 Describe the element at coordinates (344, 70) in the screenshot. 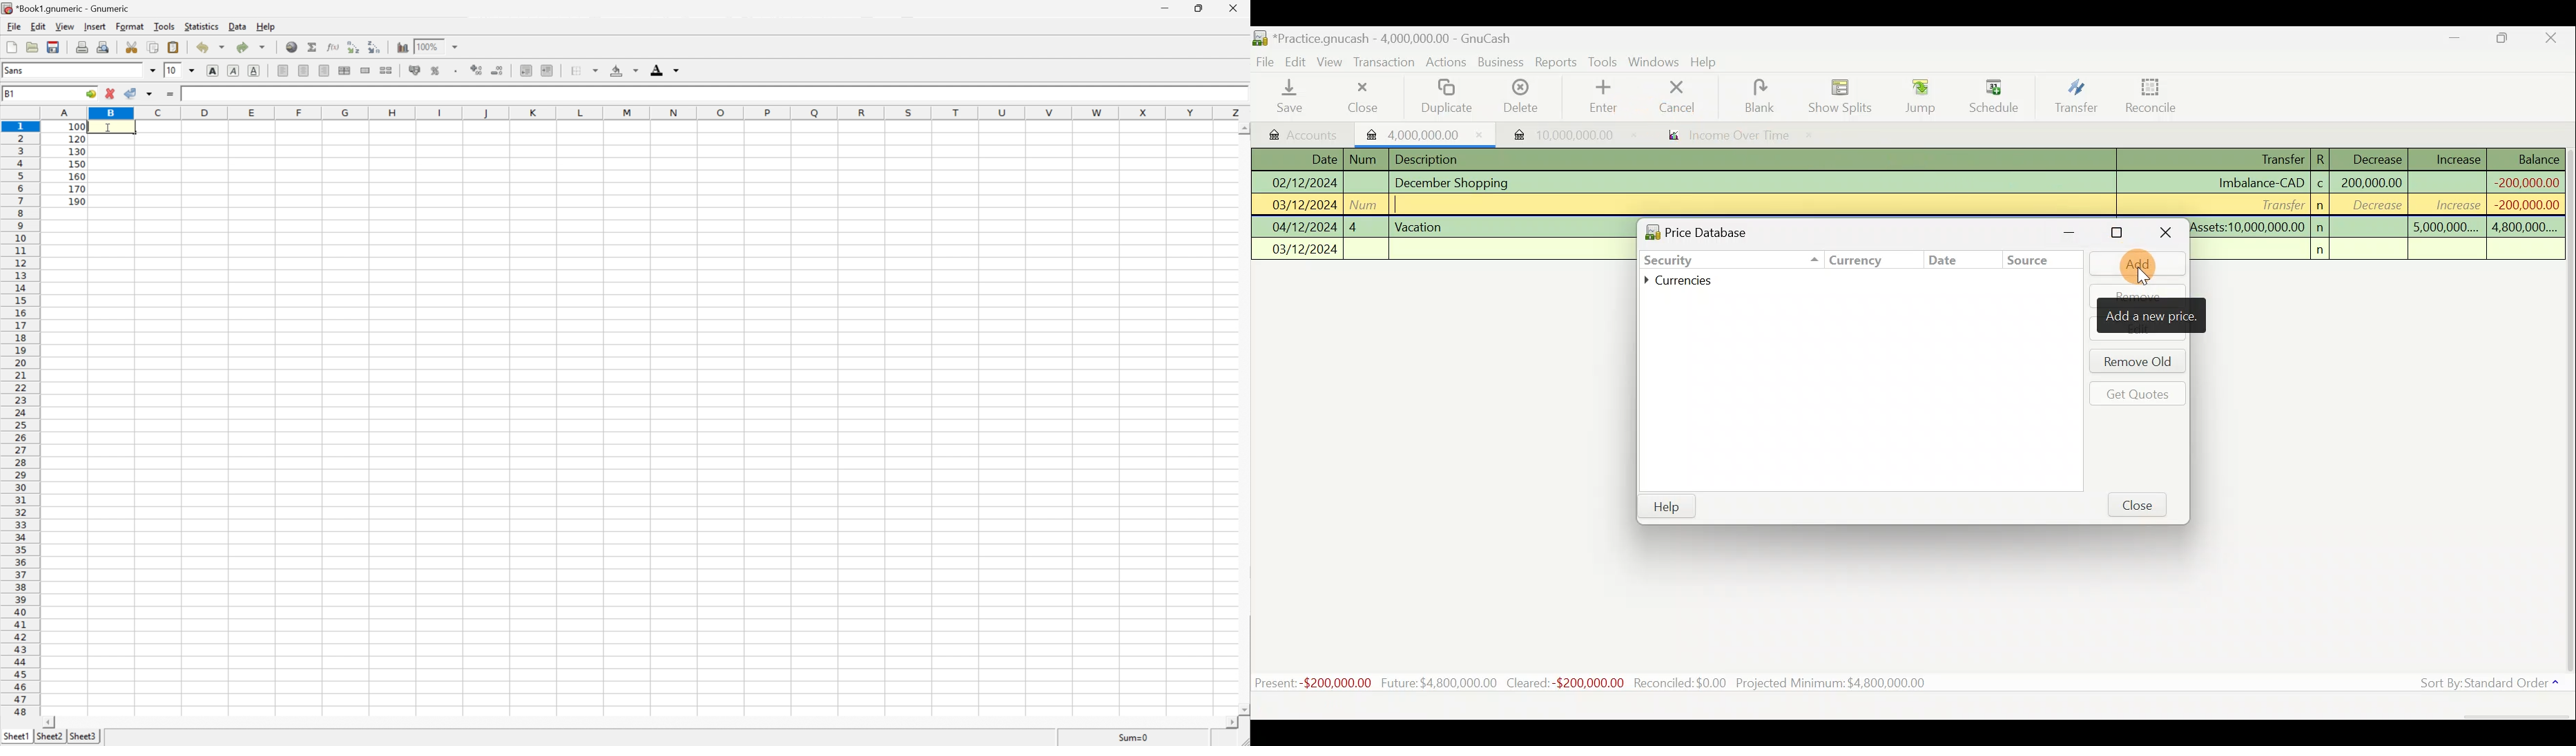

I see `Center horizontally across selection` at that location.